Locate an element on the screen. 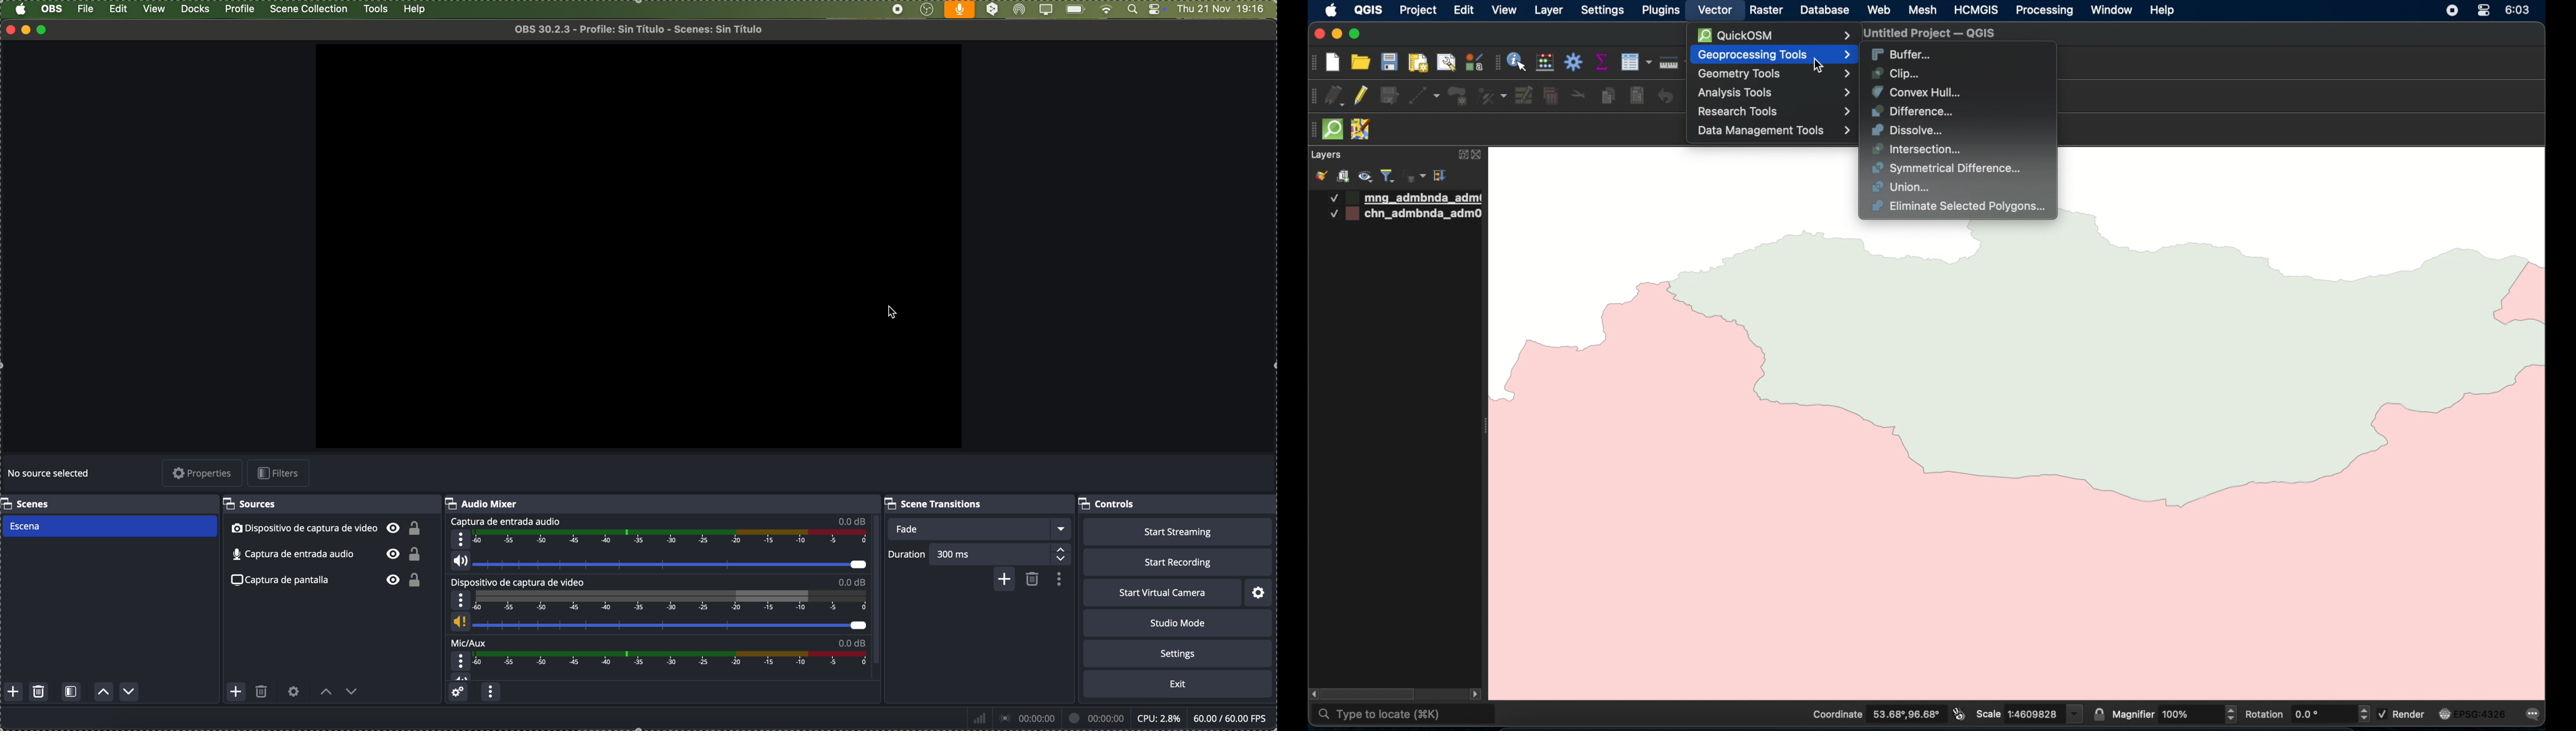 The image size is (2576, 756). move source up is located at coordinates (326, 693).